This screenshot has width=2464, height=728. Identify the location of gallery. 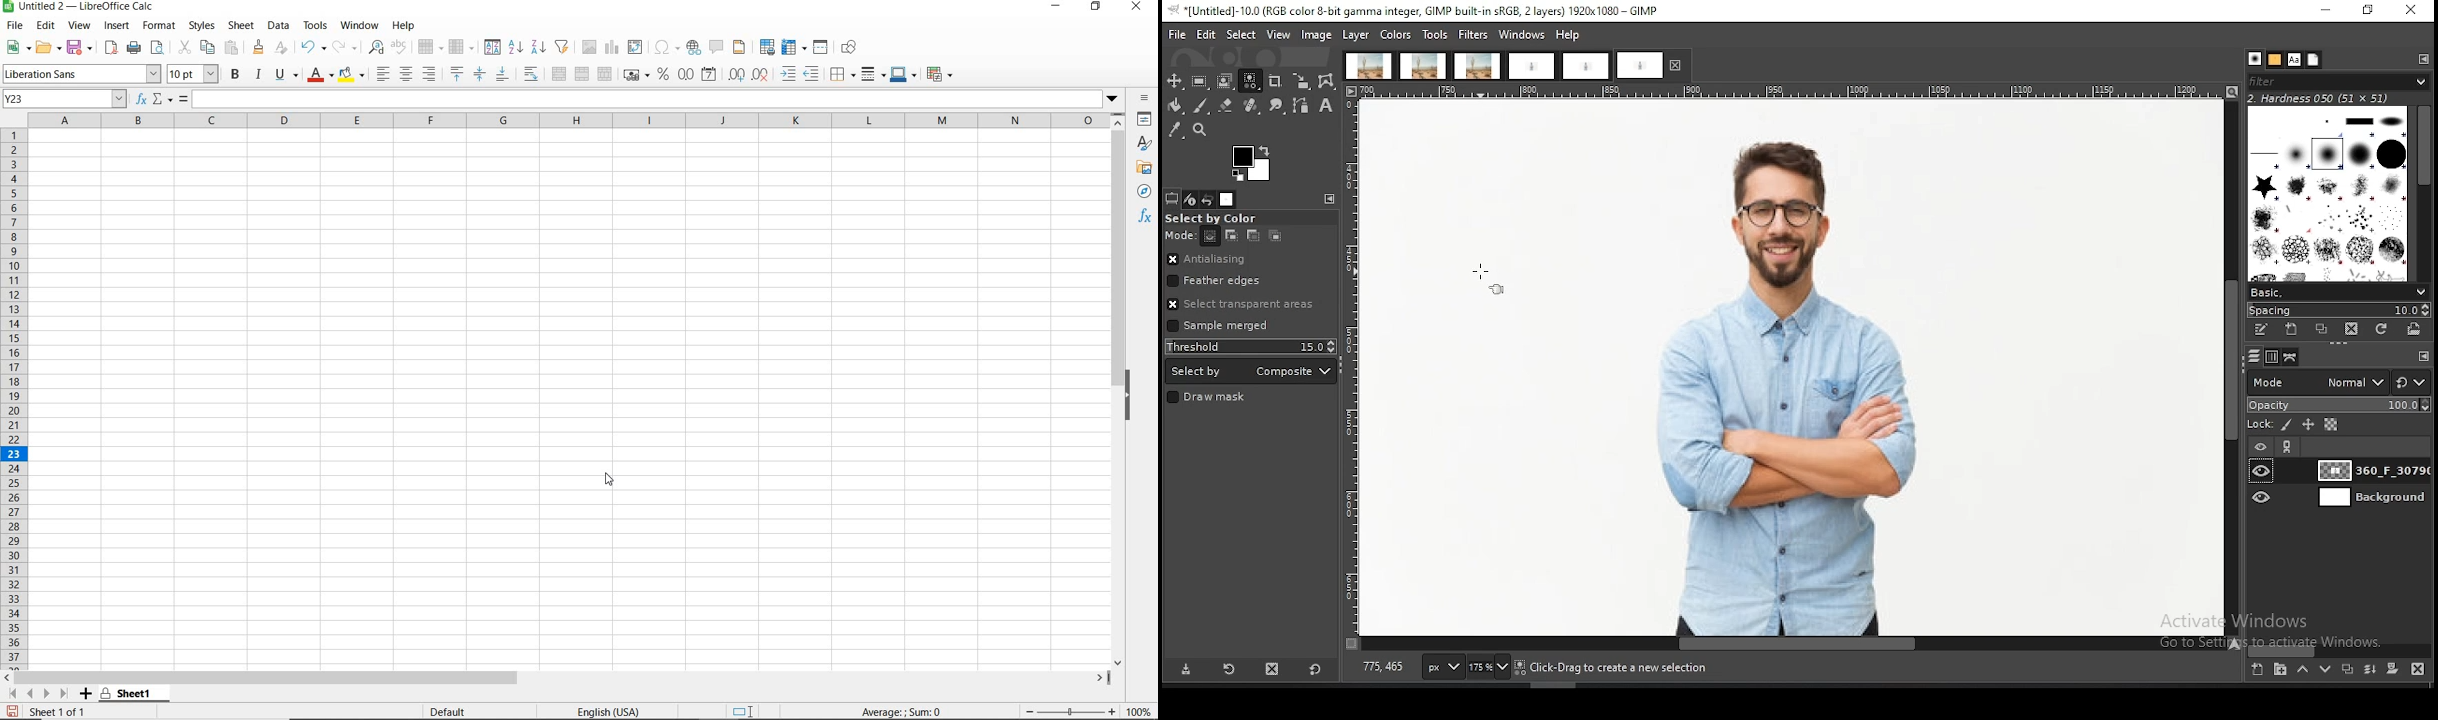
(1145, 166).